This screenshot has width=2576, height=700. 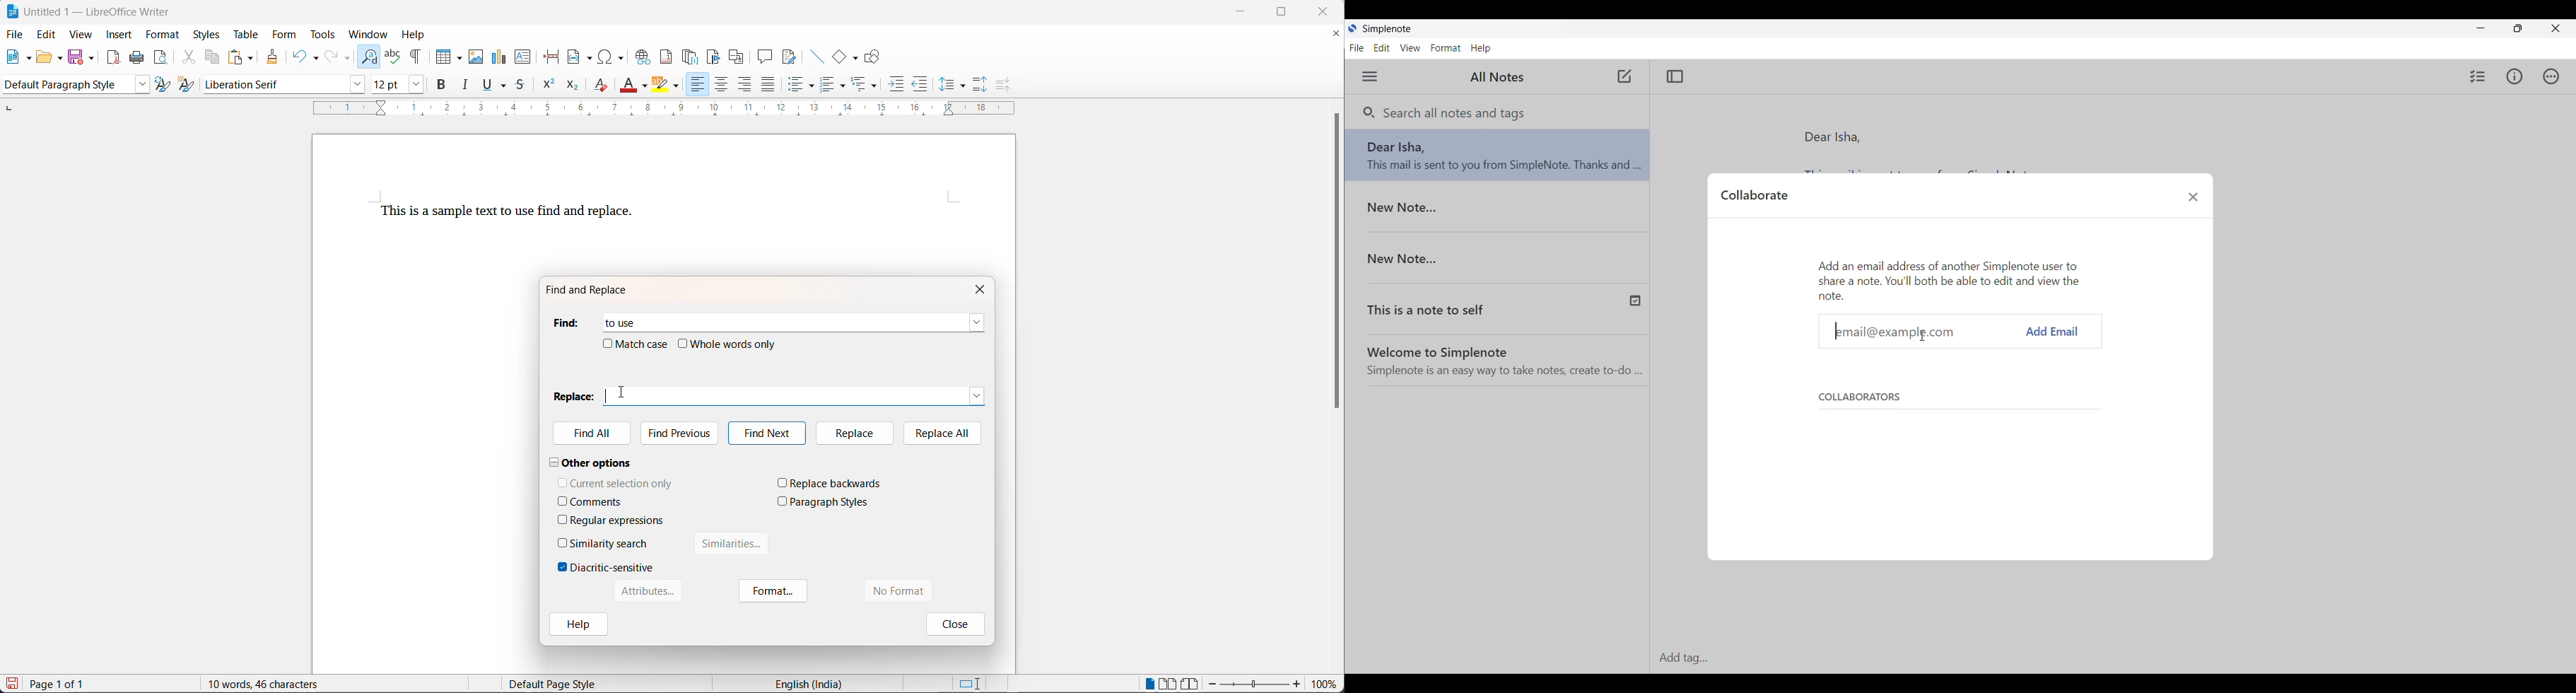 I want to click on All Notes, so click(x=1495, y=78).